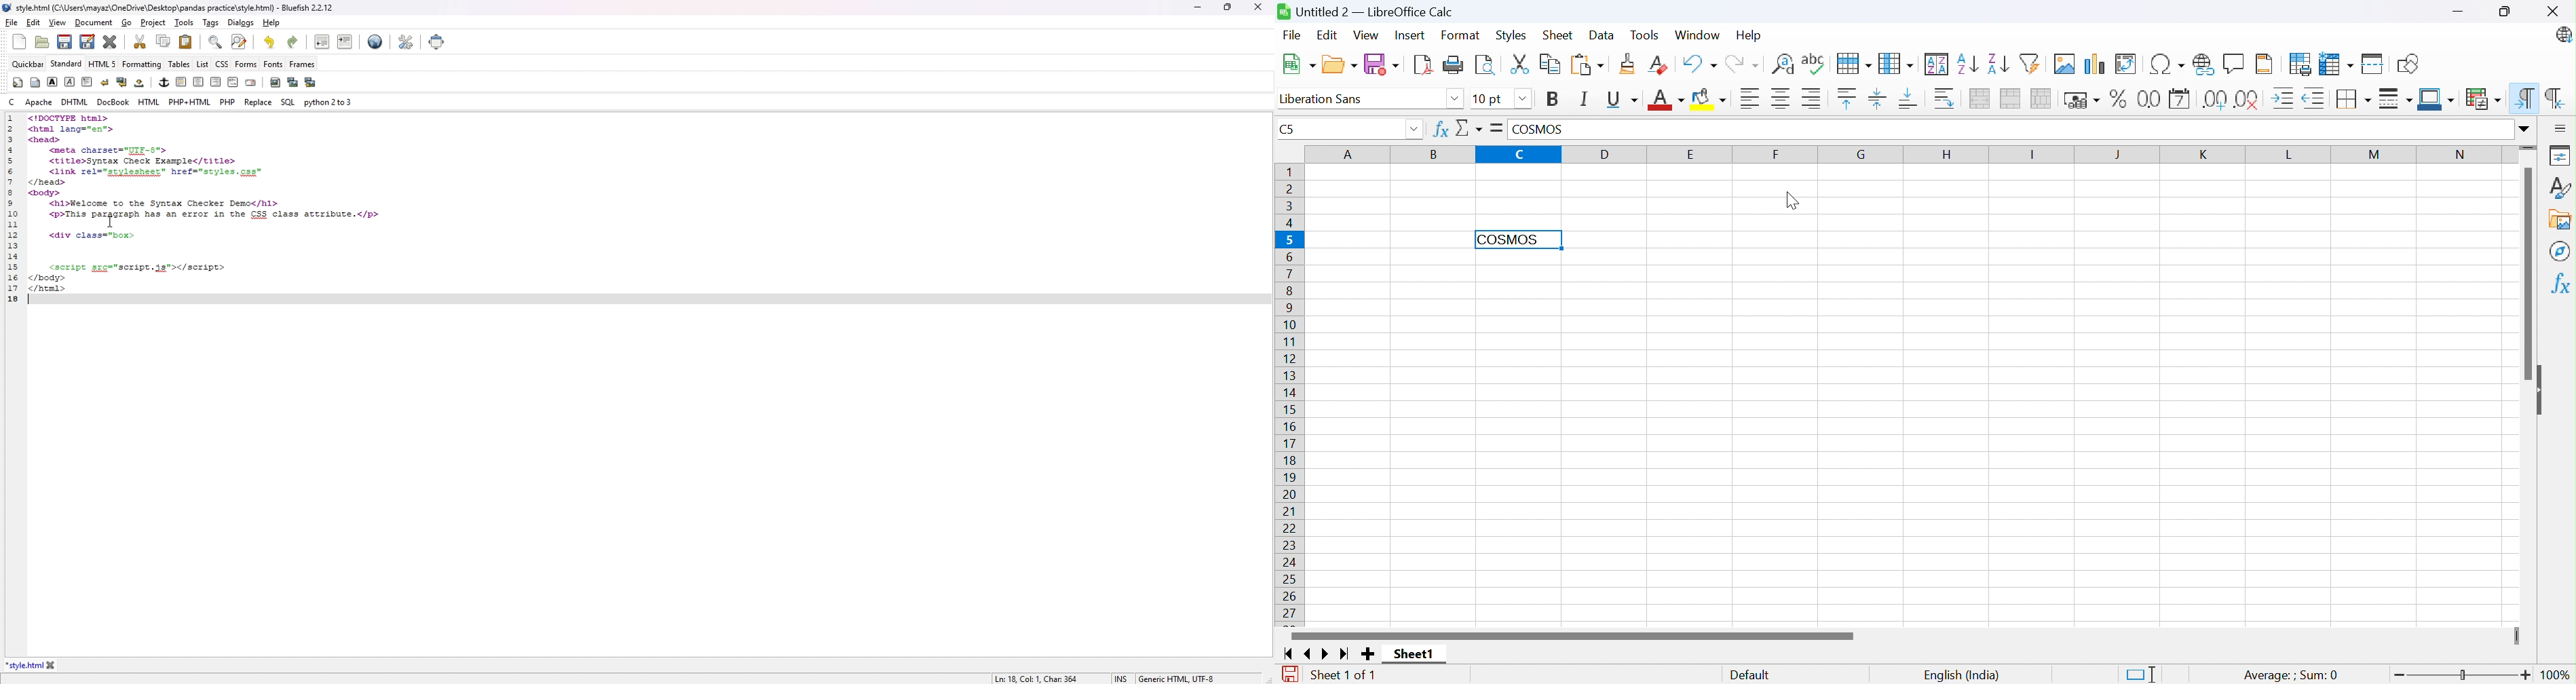  I want to click on Align vertically, so click(1878, 98).